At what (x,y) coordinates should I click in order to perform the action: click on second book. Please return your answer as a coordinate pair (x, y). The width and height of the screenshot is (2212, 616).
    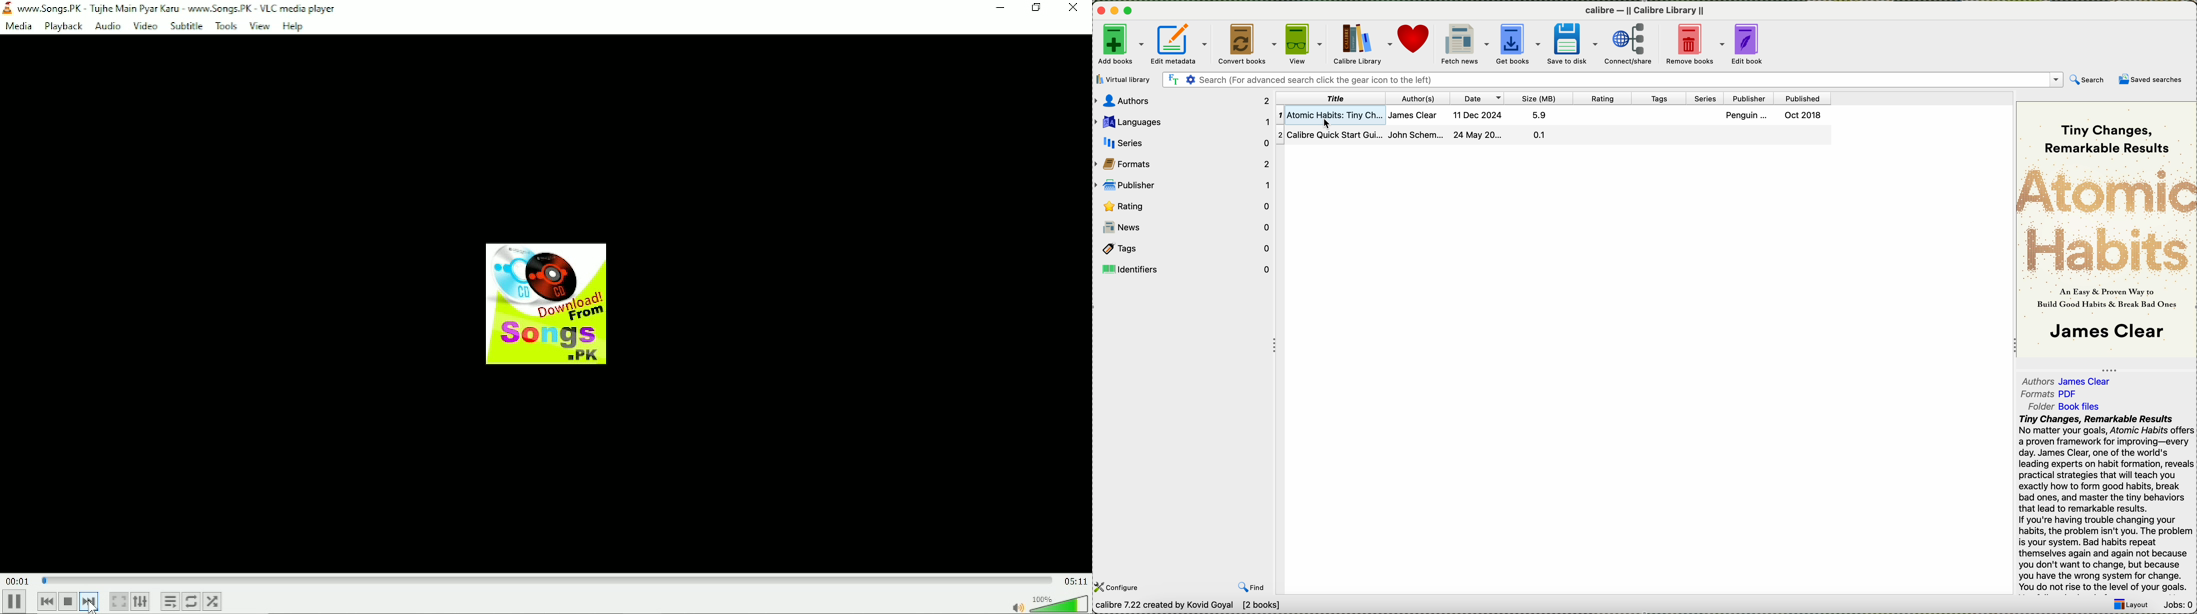
    Looking at the image, I should click on (1553, 135).